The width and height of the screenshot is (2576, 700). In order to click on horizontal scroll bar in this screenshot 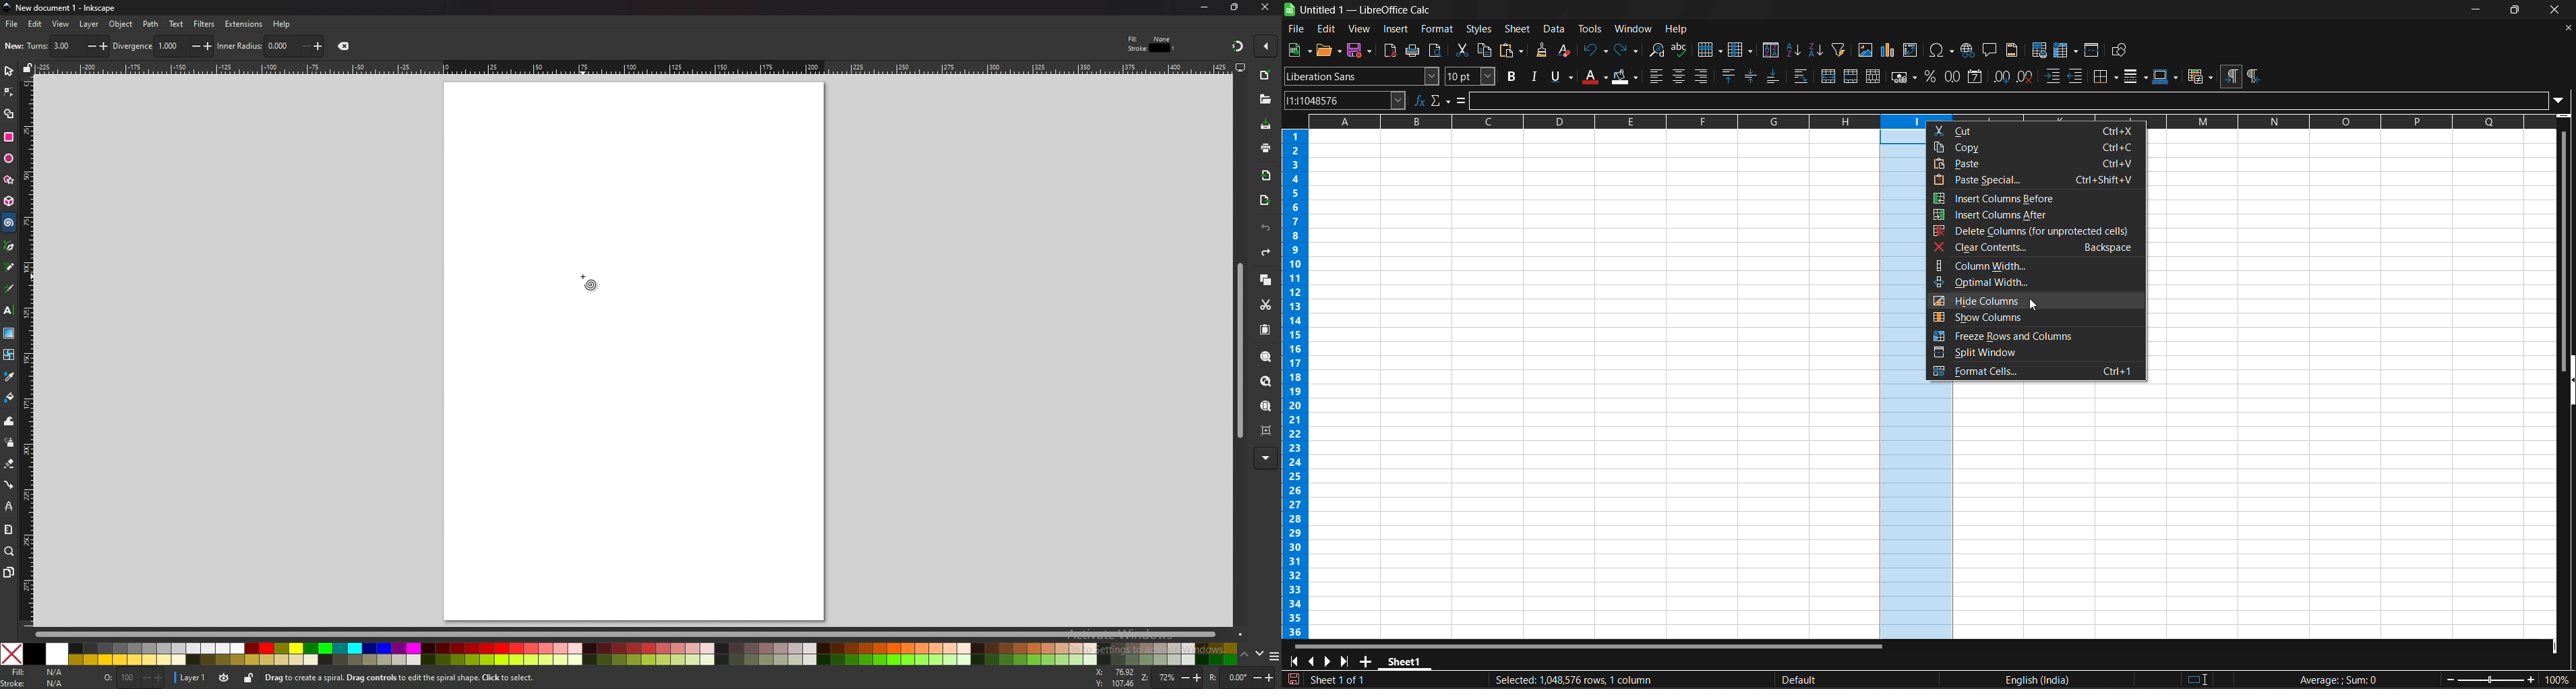, I will do `click(1584, 645)`.